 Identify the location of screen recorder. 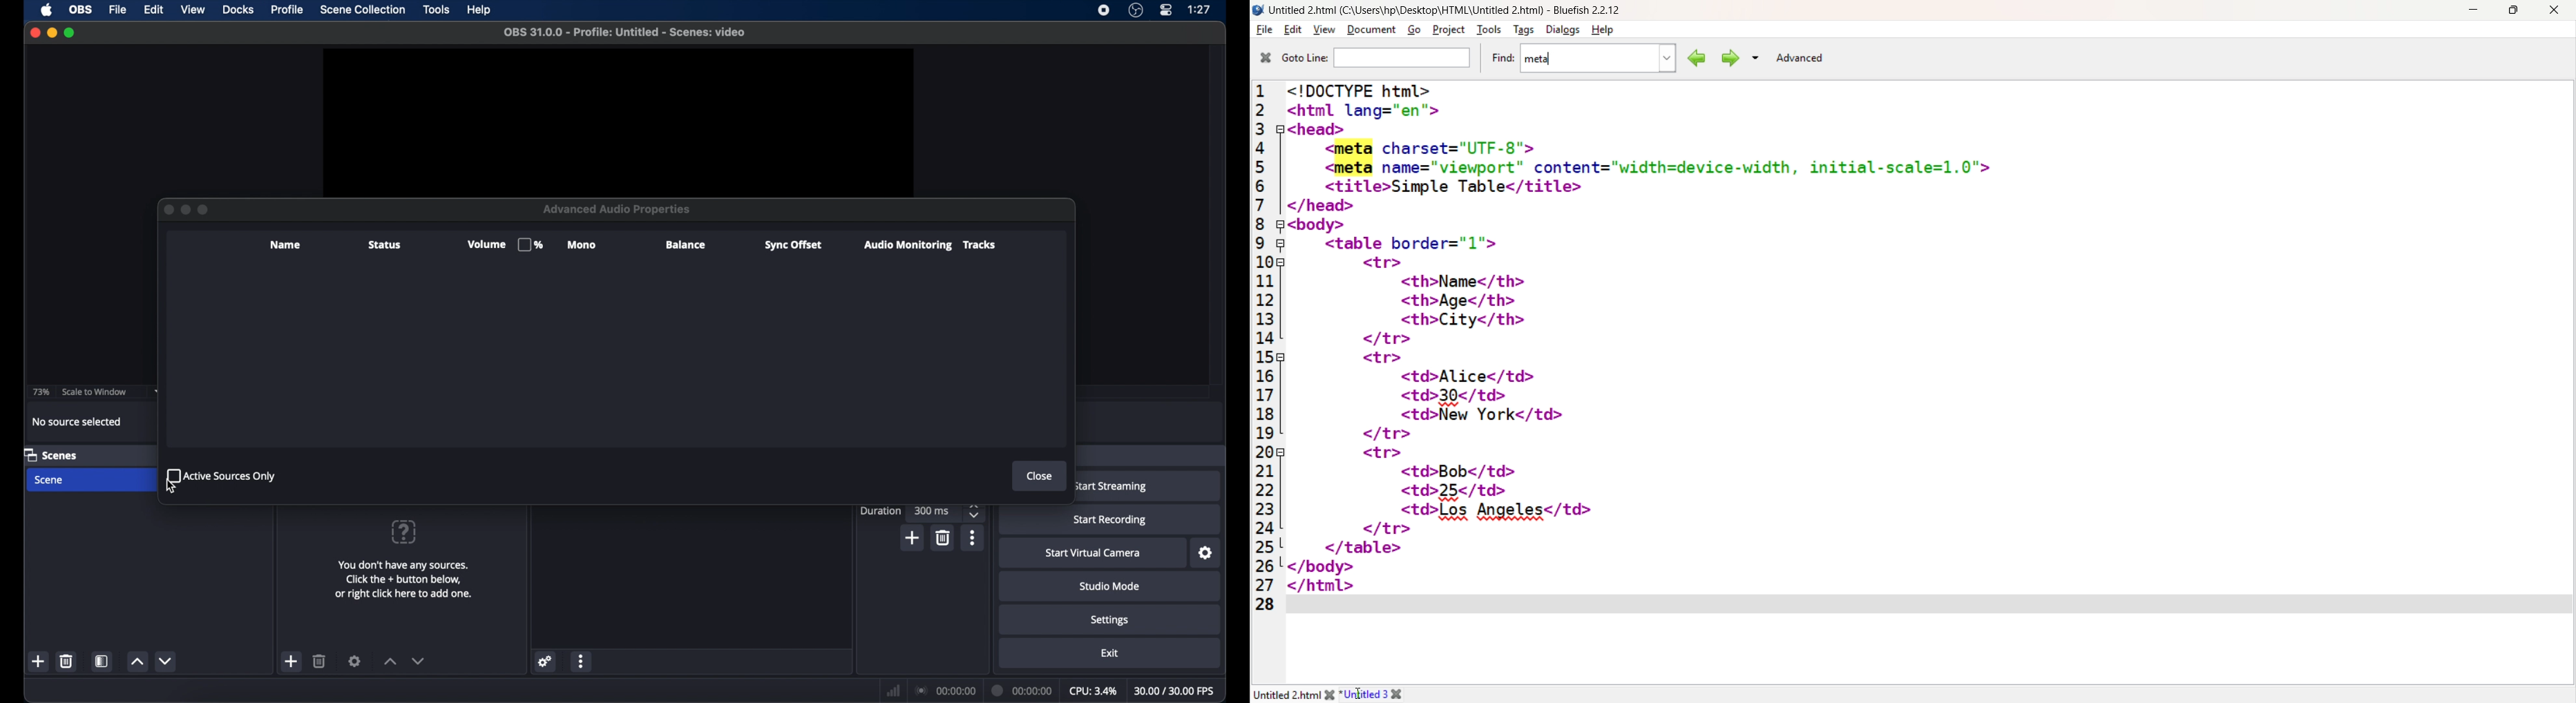
(1102, 11).